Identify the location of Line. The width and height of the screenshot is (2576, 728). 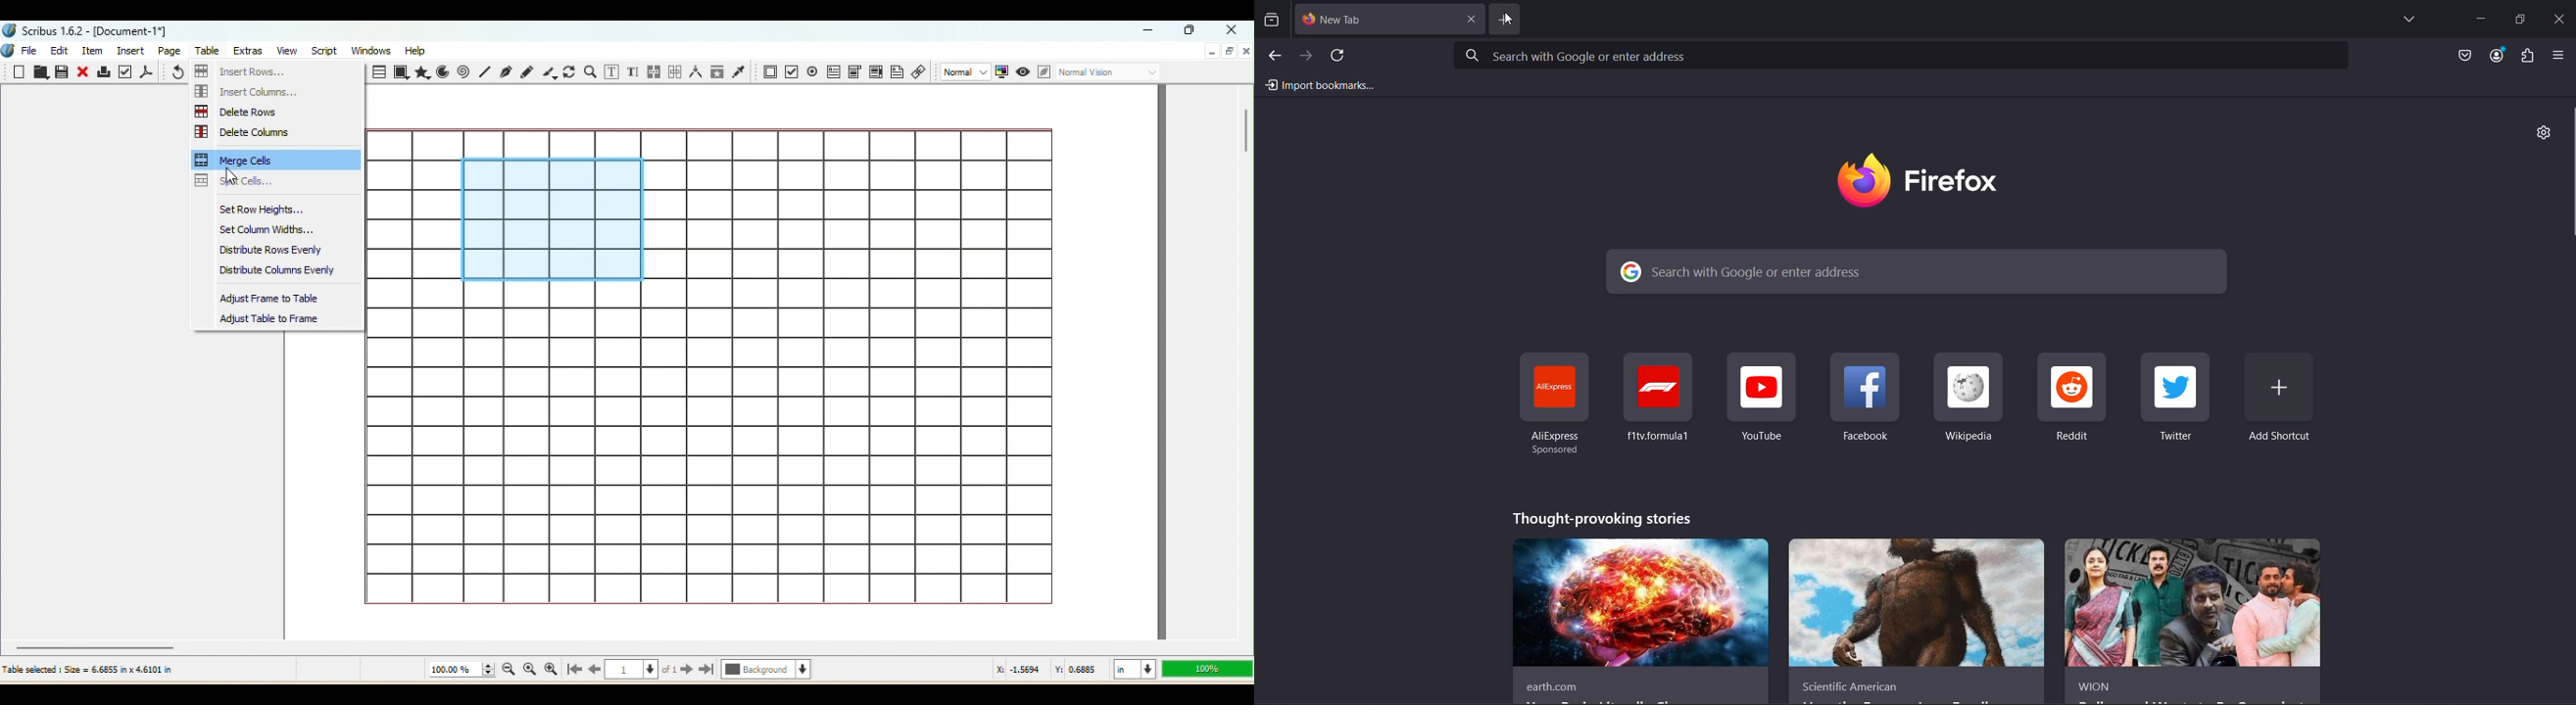
(484, 72).